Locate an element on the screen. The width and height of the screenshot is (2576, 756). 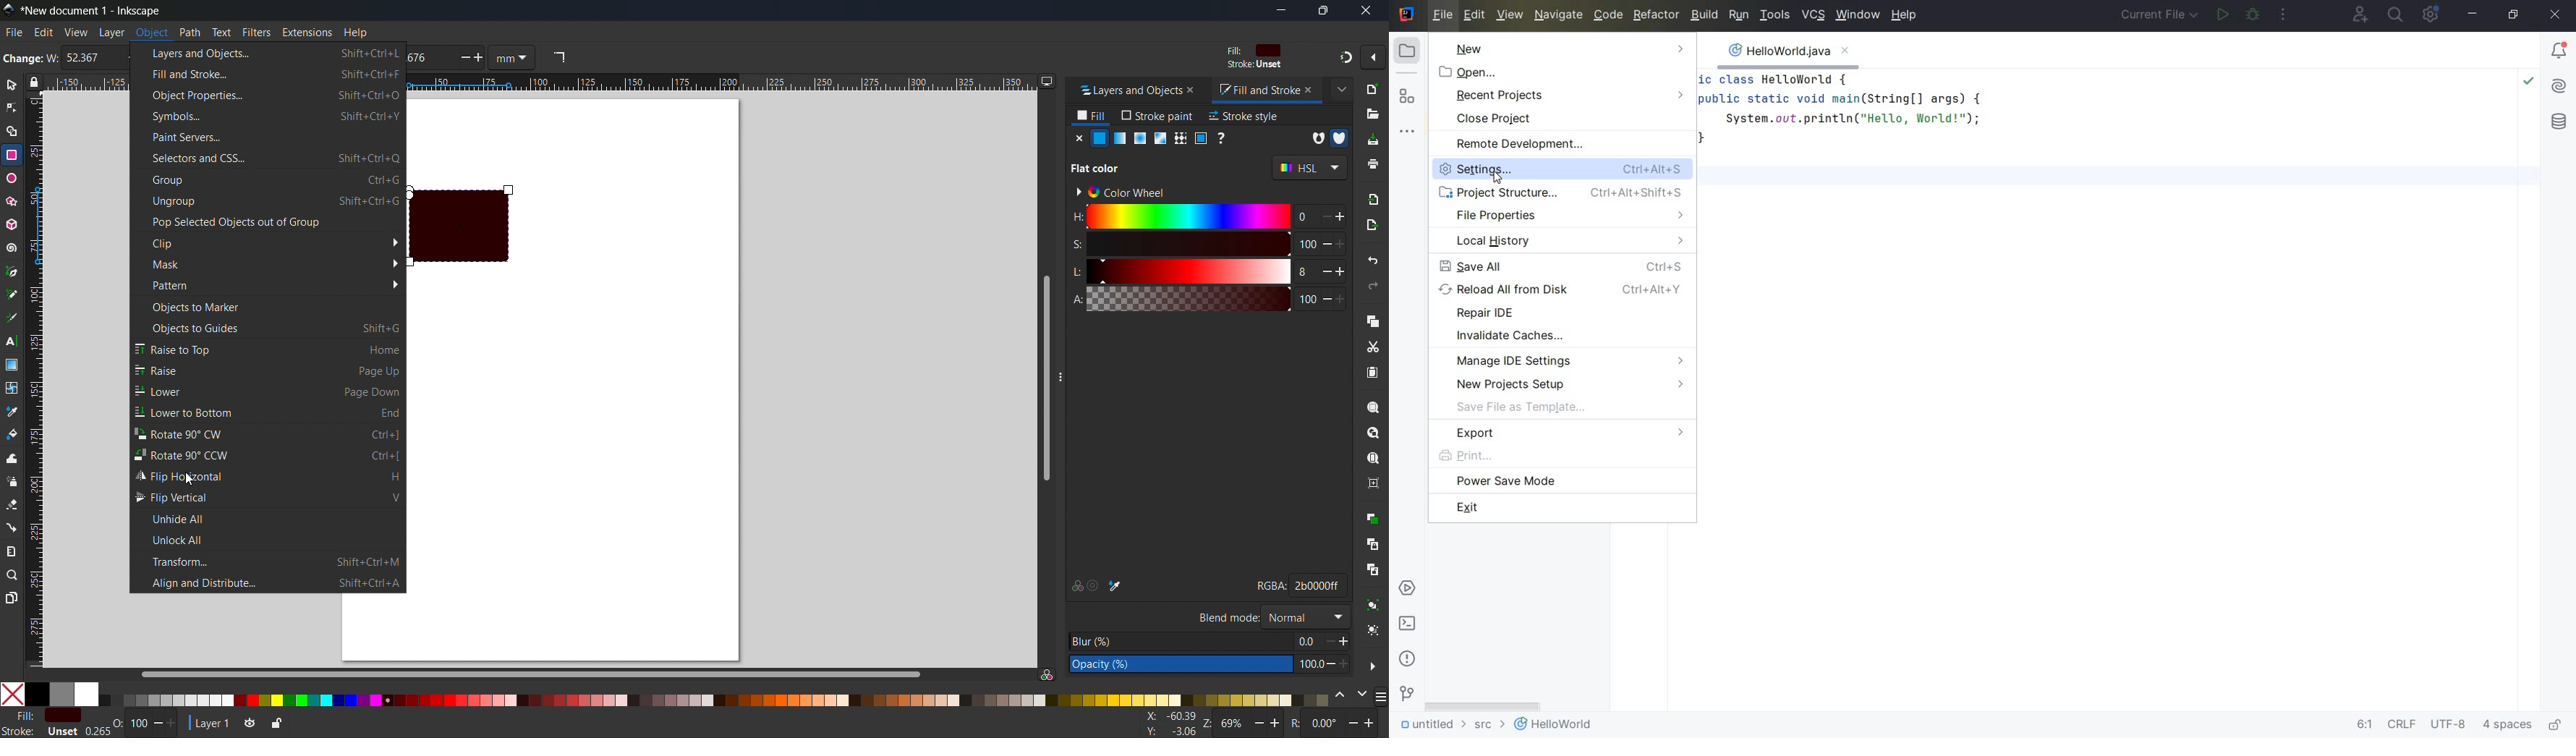
Lock or unlock current layer is located at coordinates (275, 725).